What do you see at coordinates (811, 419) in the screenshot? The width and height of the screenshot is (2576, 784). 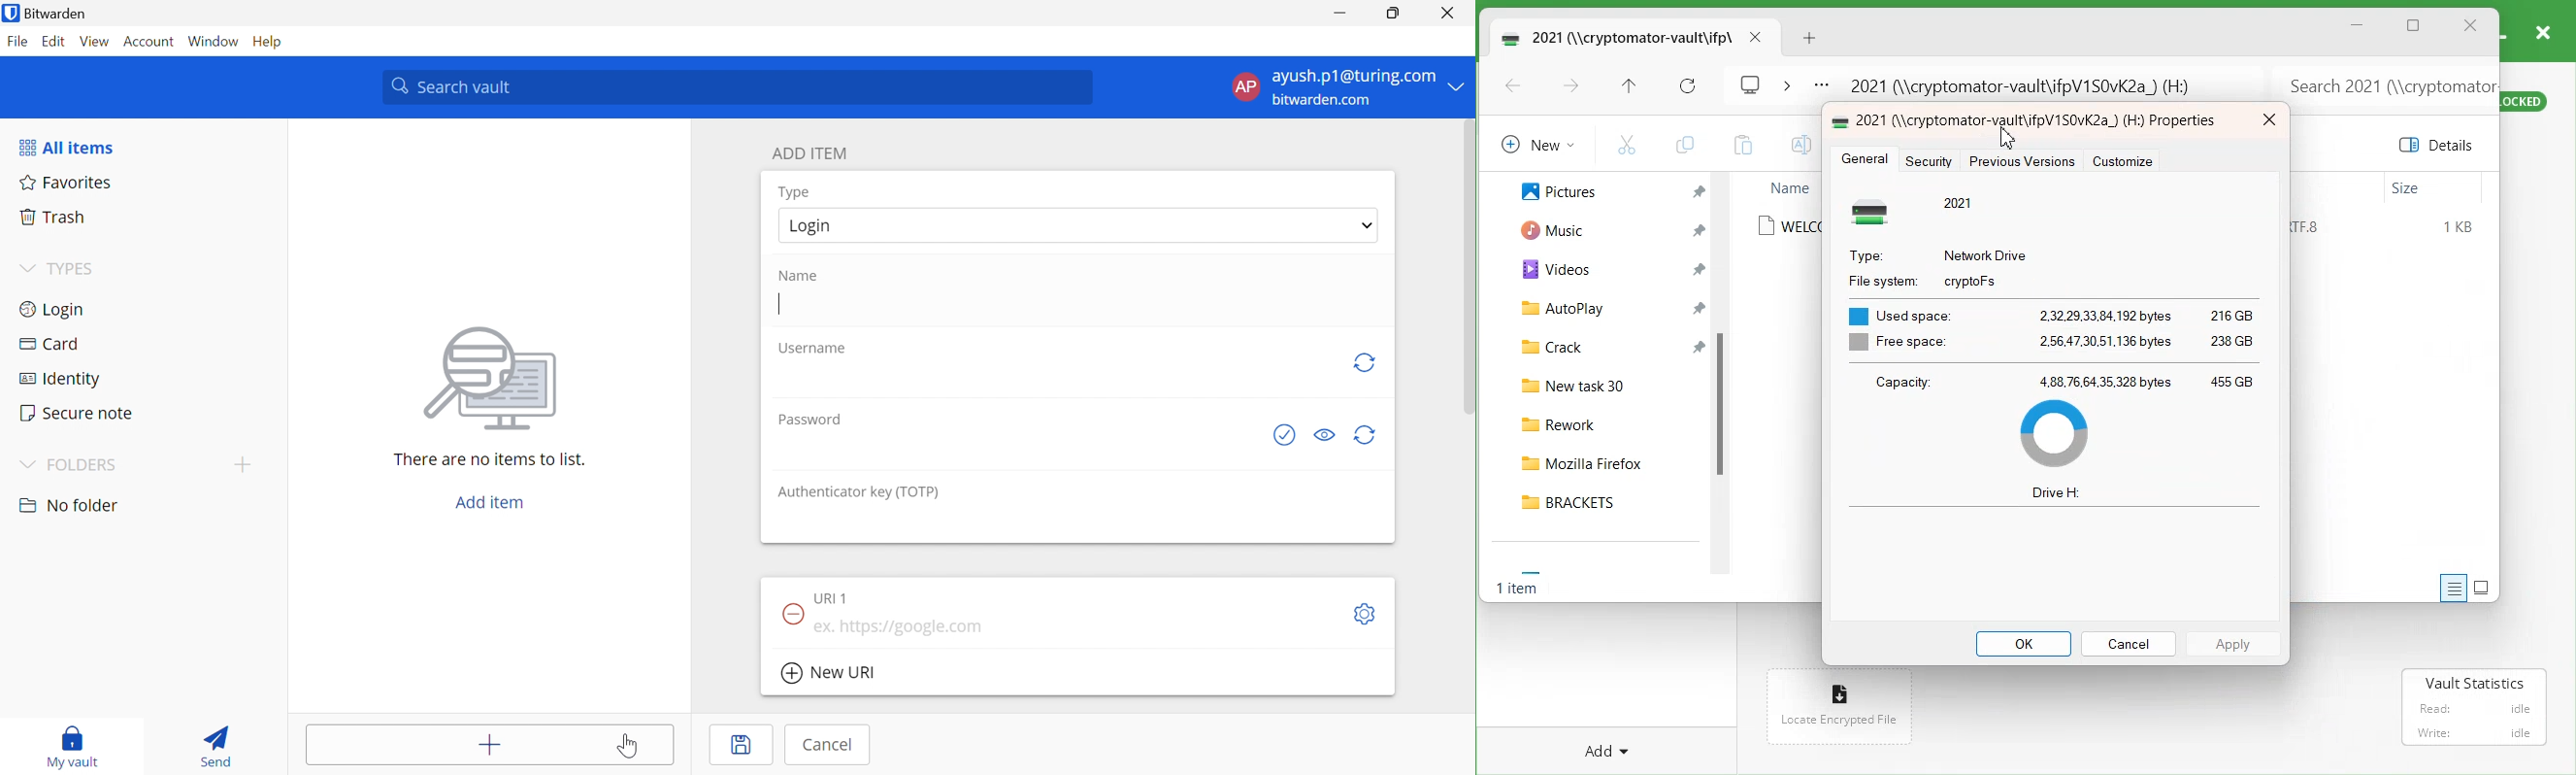 I see `Password` at bounding box center [811, 419].